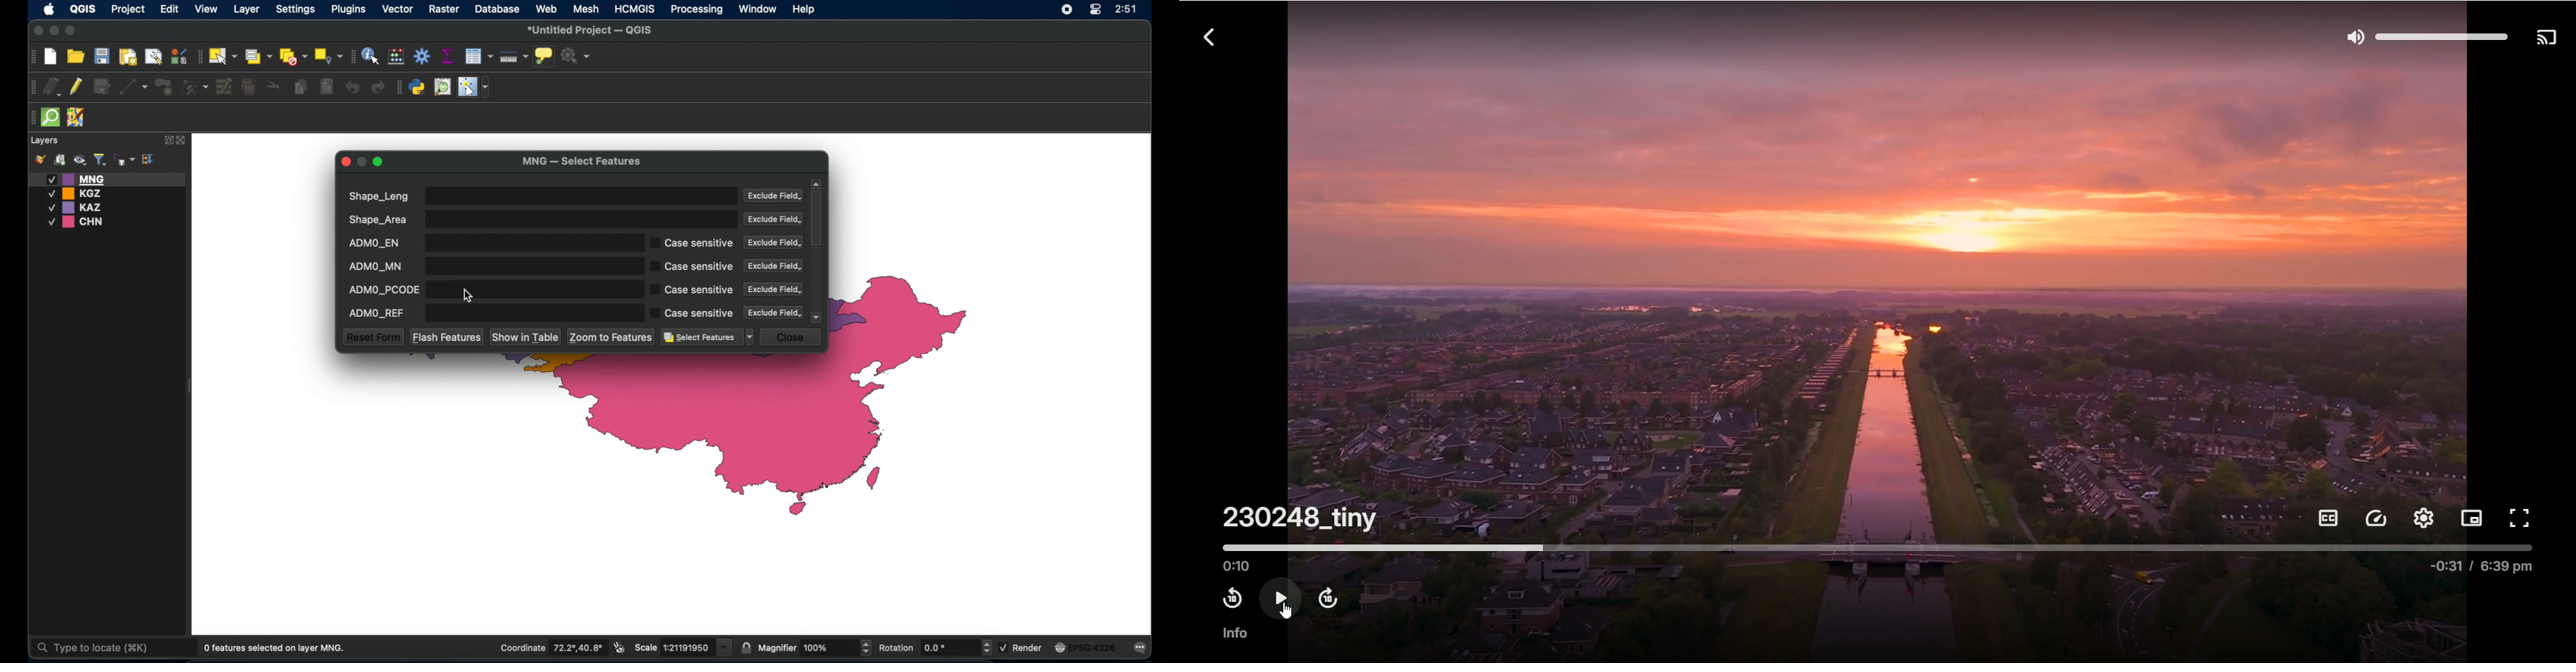 The width and height of the screenshot is (2576, 672). I want to click on scale 1:21191950, so click(684, 648).